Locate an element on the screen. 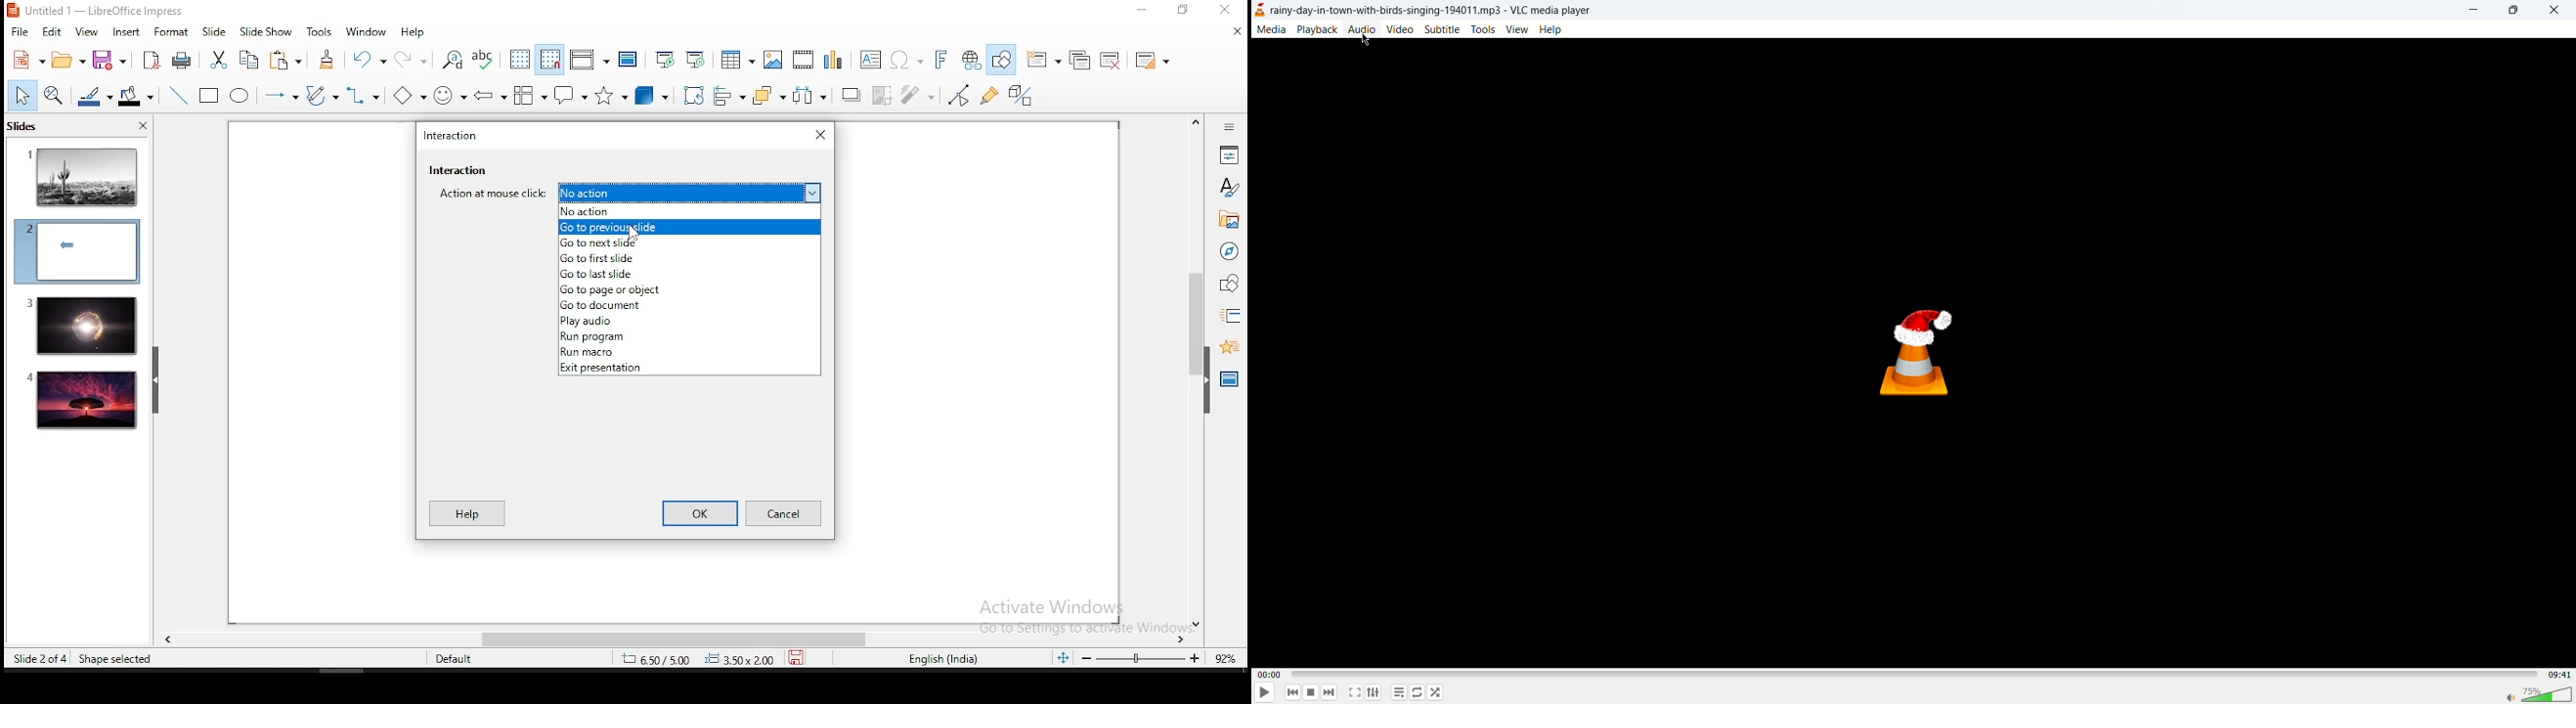 The image size is (2576, 728). shape fill is located at coordinates (135, 98).